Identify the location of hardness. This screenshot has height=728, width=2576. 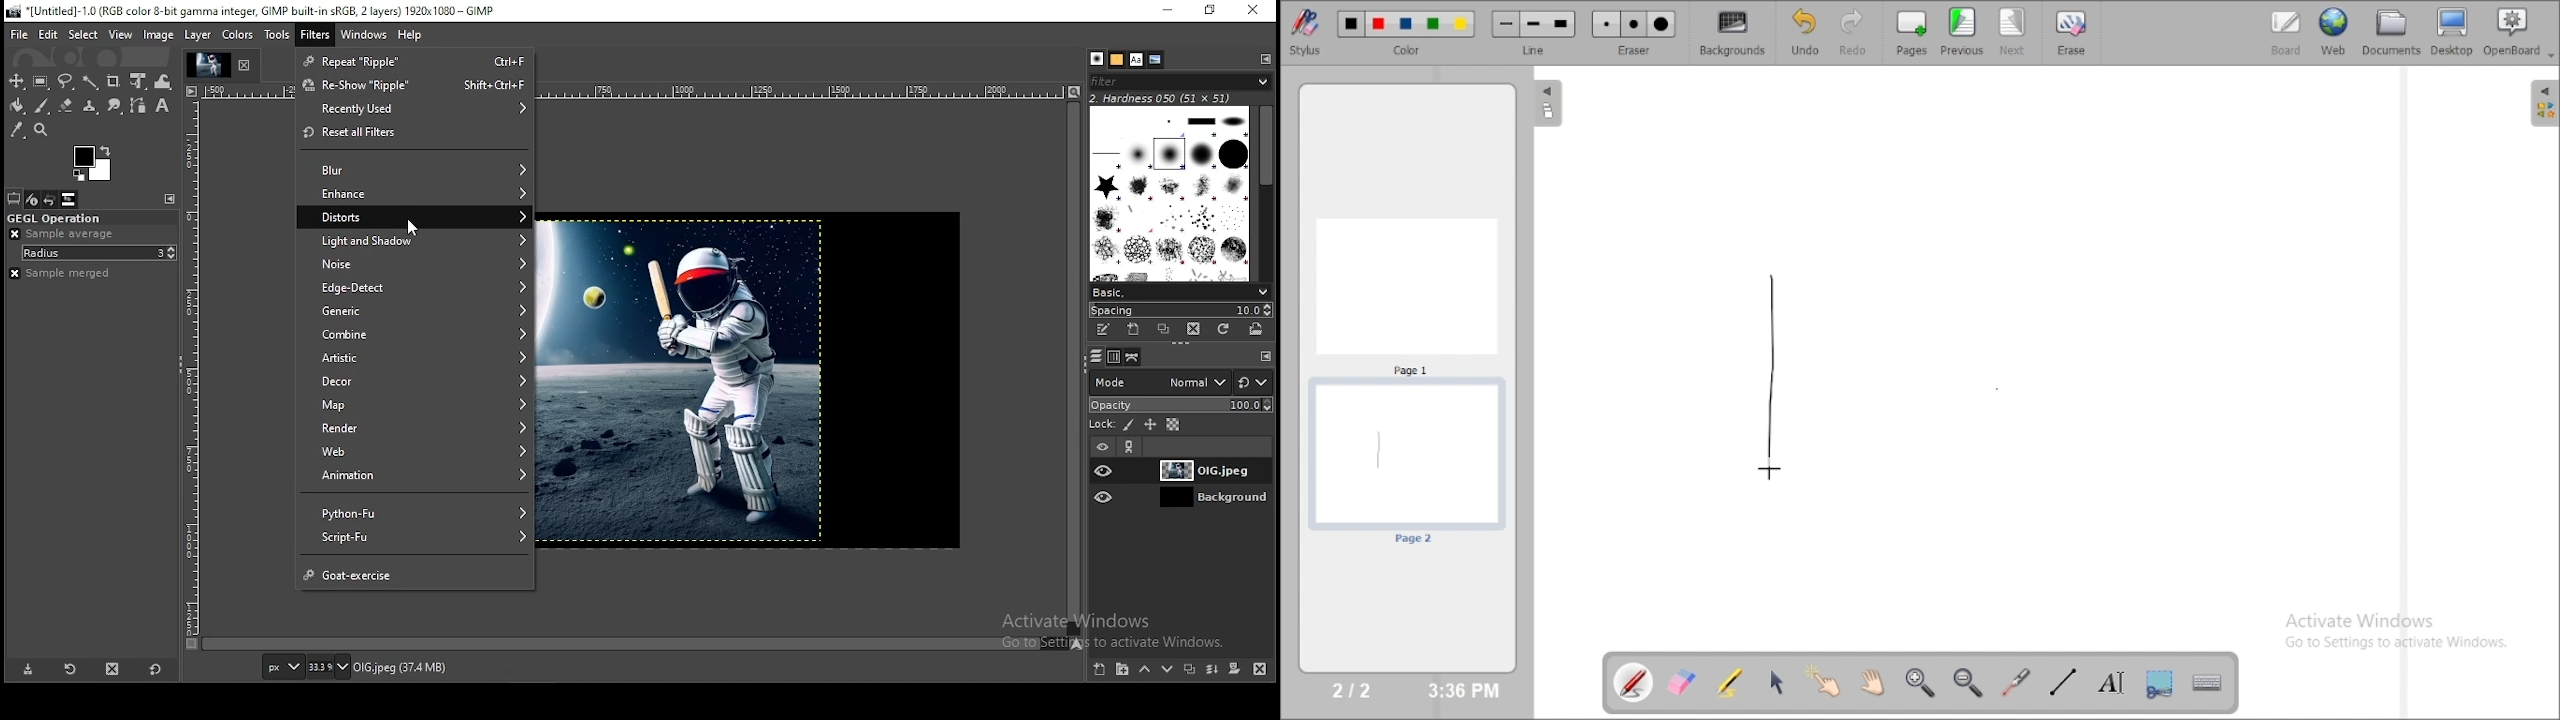
(1175, 98).